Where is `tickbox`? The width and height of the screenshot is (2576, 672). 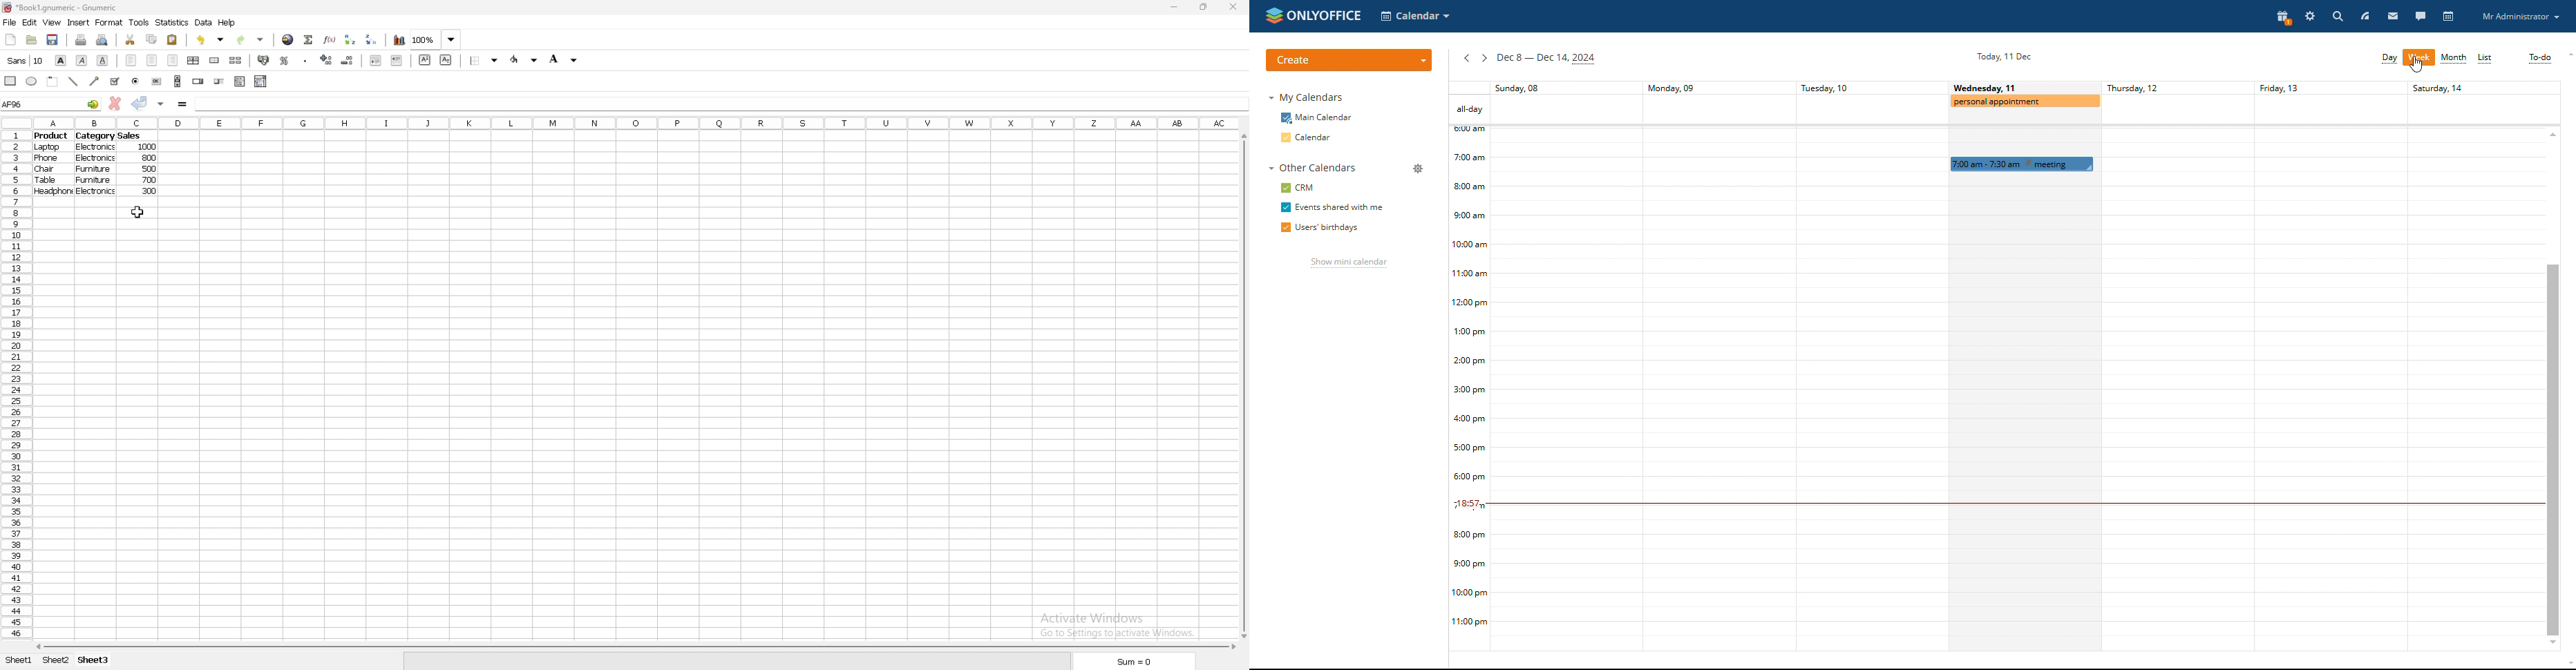 tickbox is located at coordinates (115, 81).